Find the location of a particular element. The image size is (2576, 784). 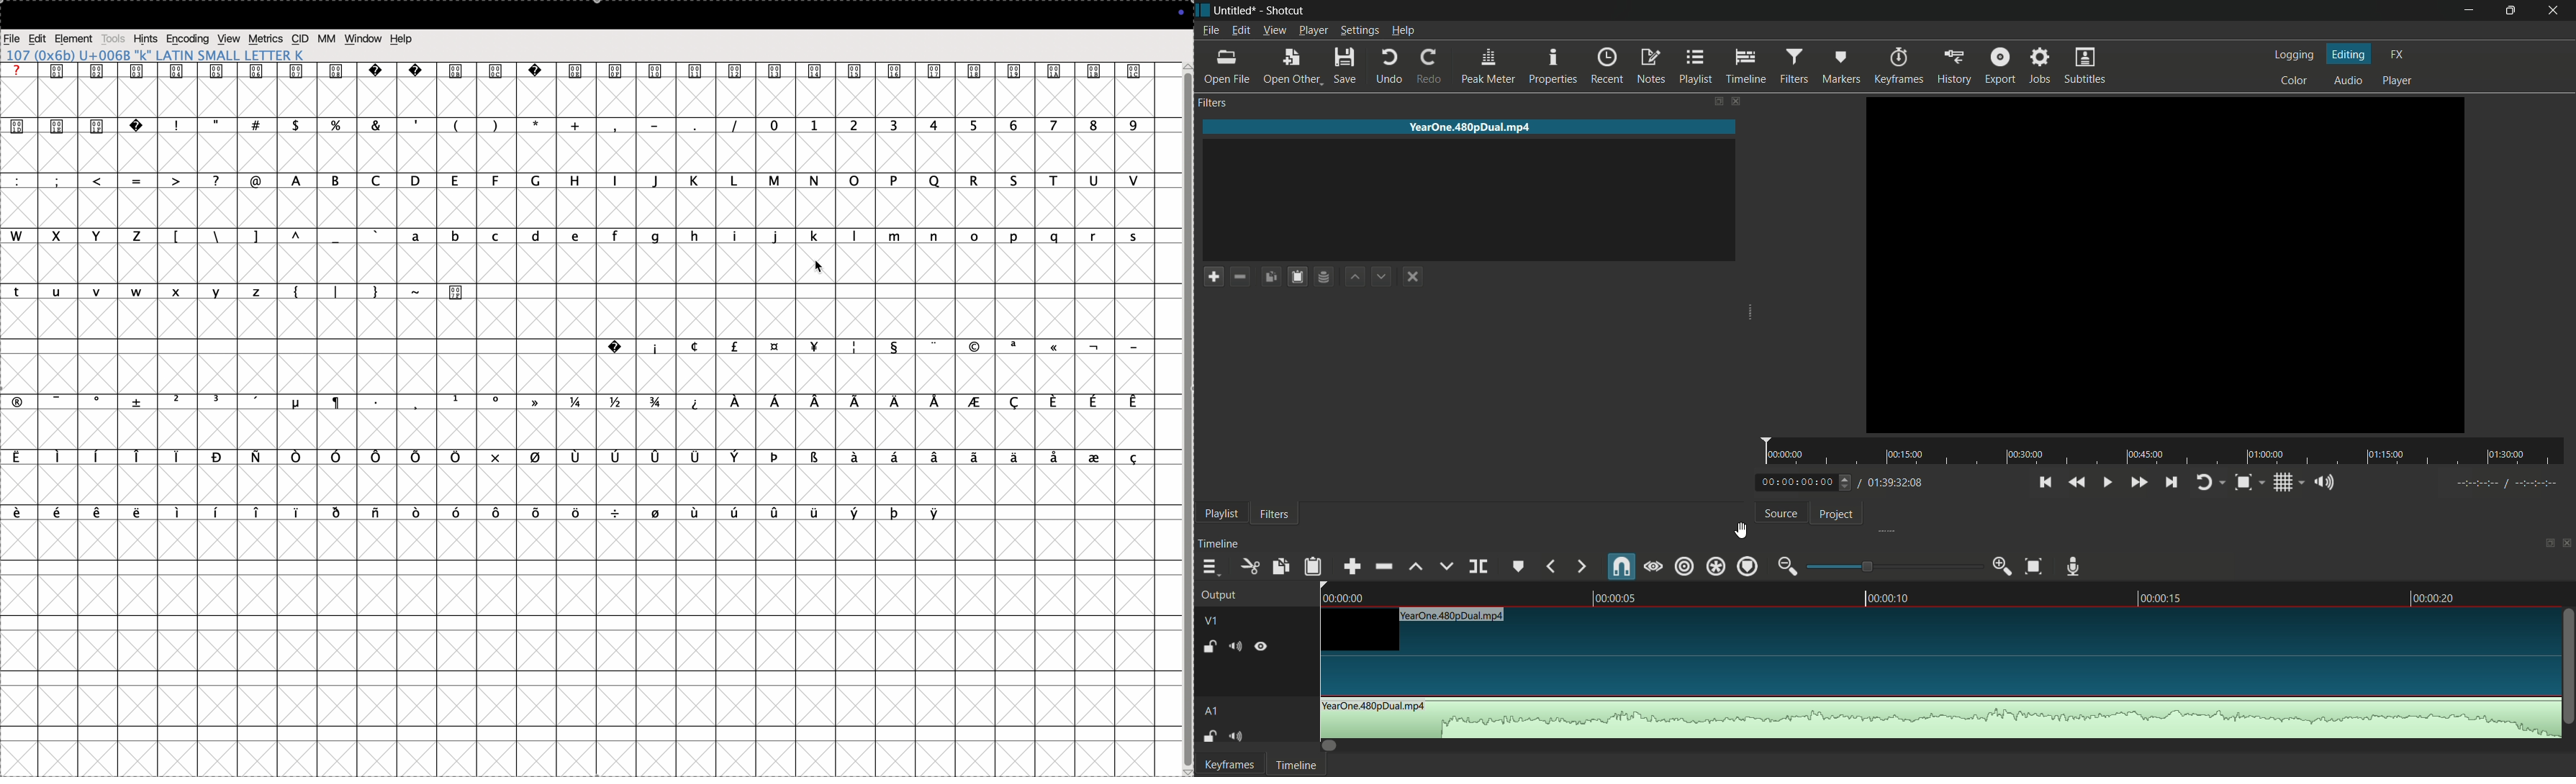

h is located at coordinates (691, 236).